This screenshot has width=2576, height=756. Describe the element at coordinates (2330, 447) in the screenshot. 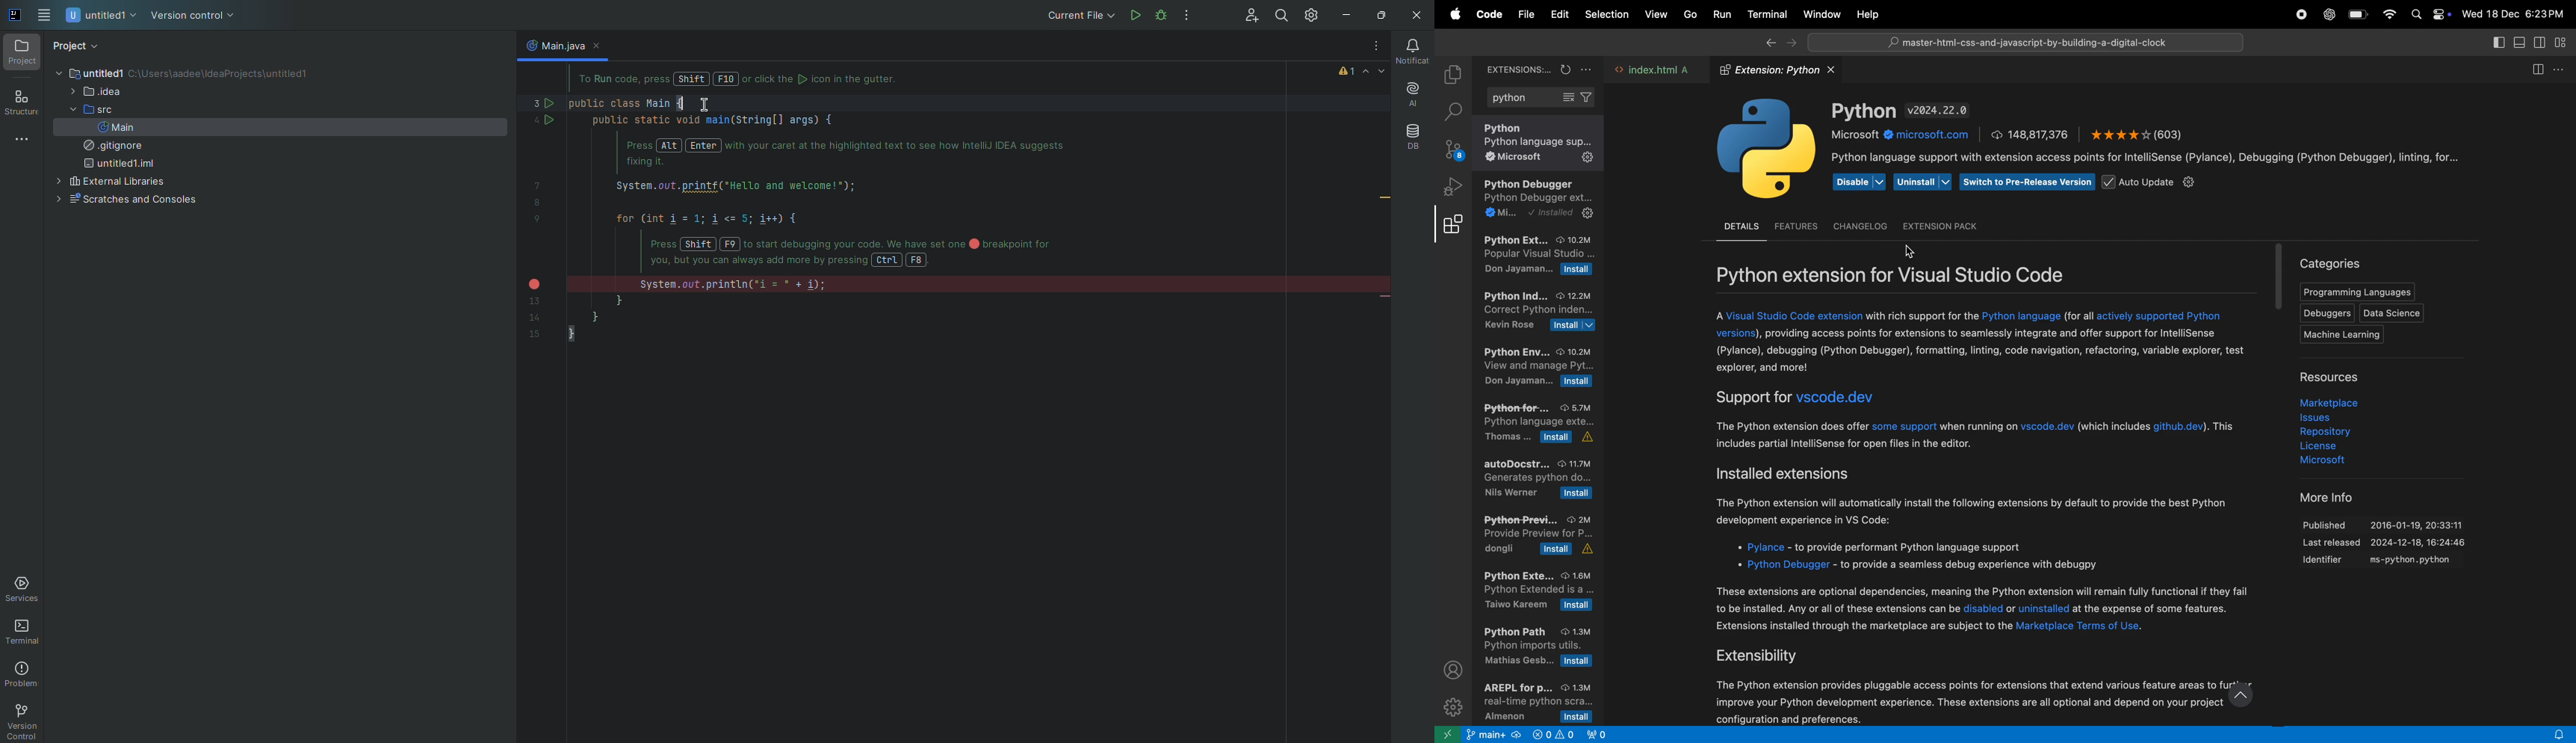

I see `liscence` at that location.